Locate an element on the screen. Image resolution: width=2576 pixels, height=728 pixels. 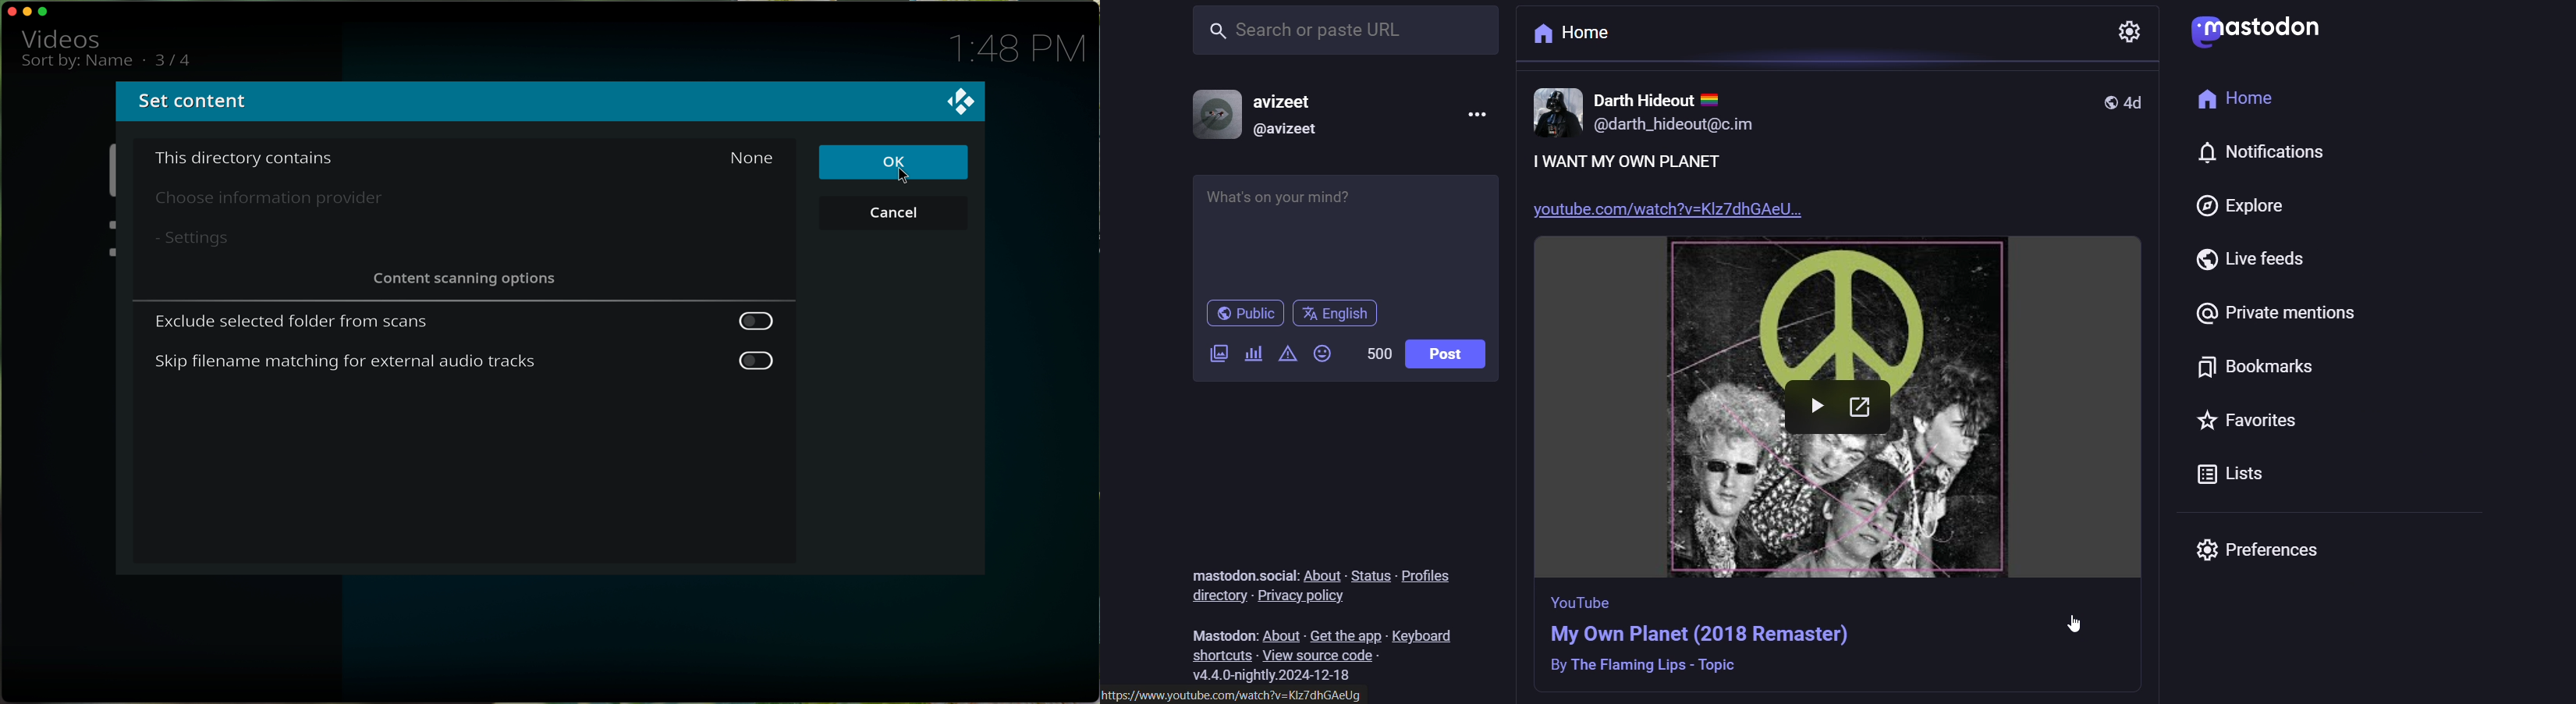
minimise is located at coordinates (29, 11).